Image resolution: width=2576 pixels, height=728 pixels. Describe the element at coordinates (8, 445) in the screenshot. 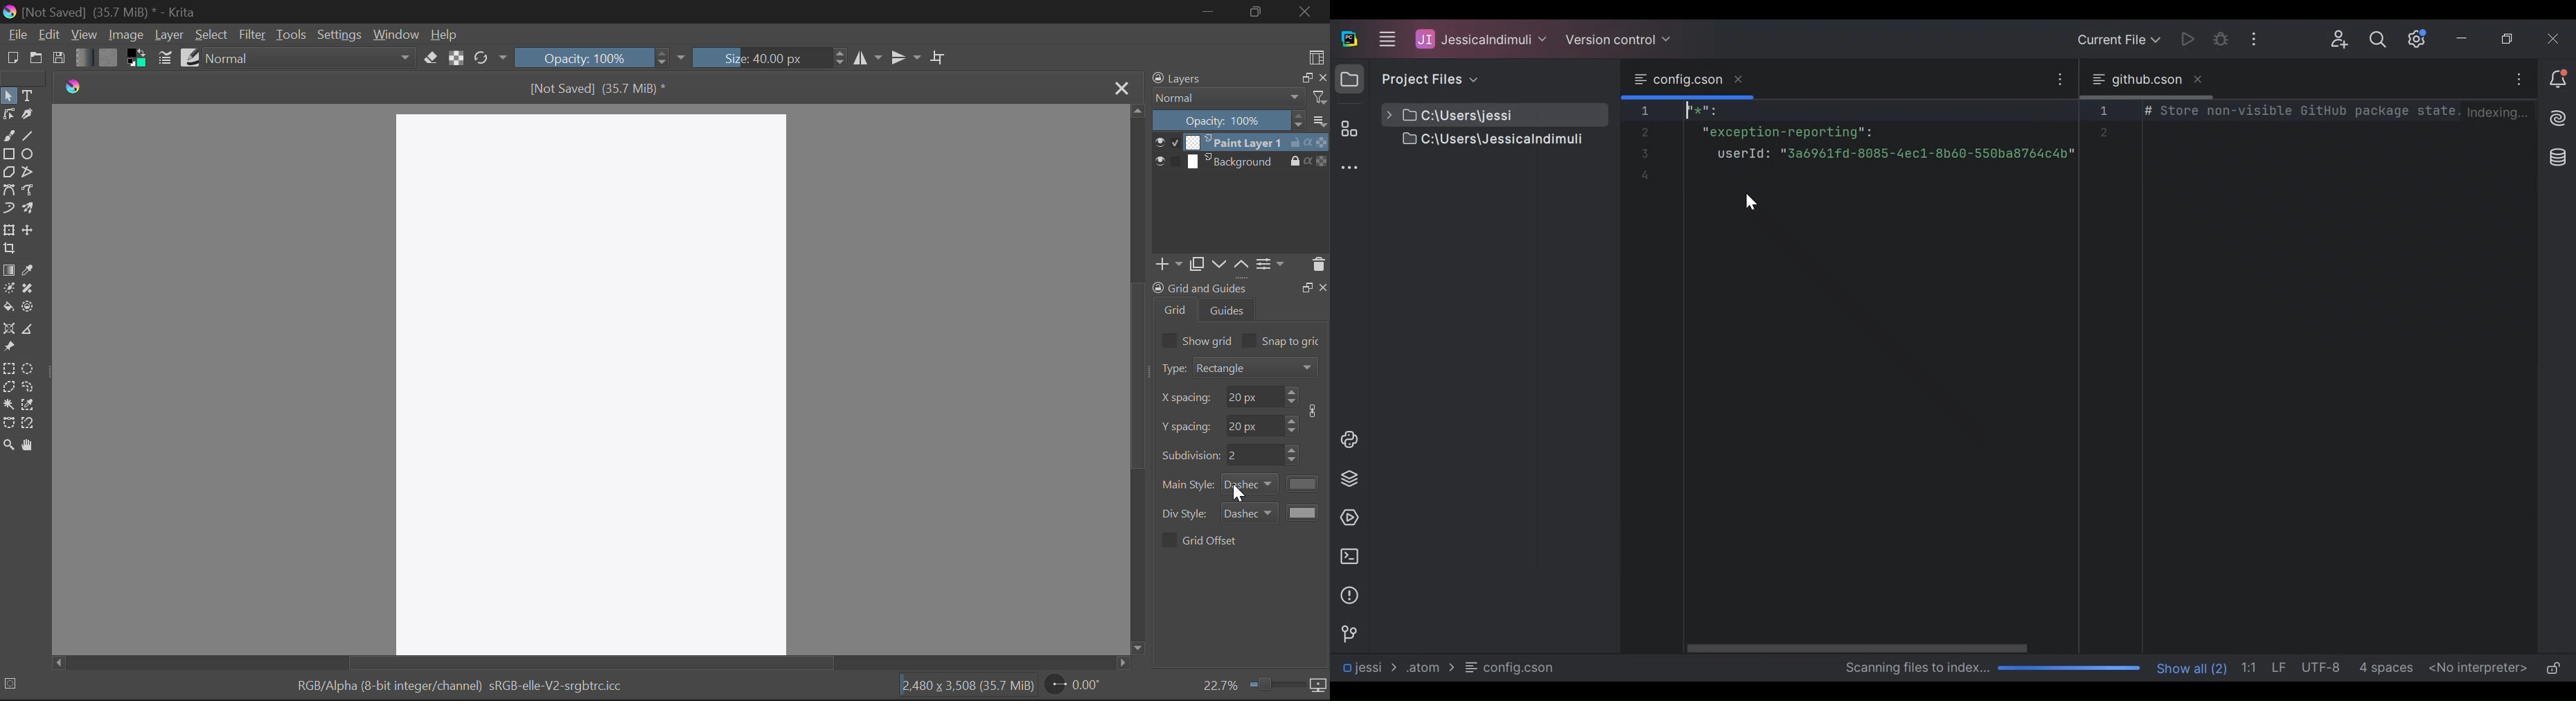

I see `Zoom` at that location.